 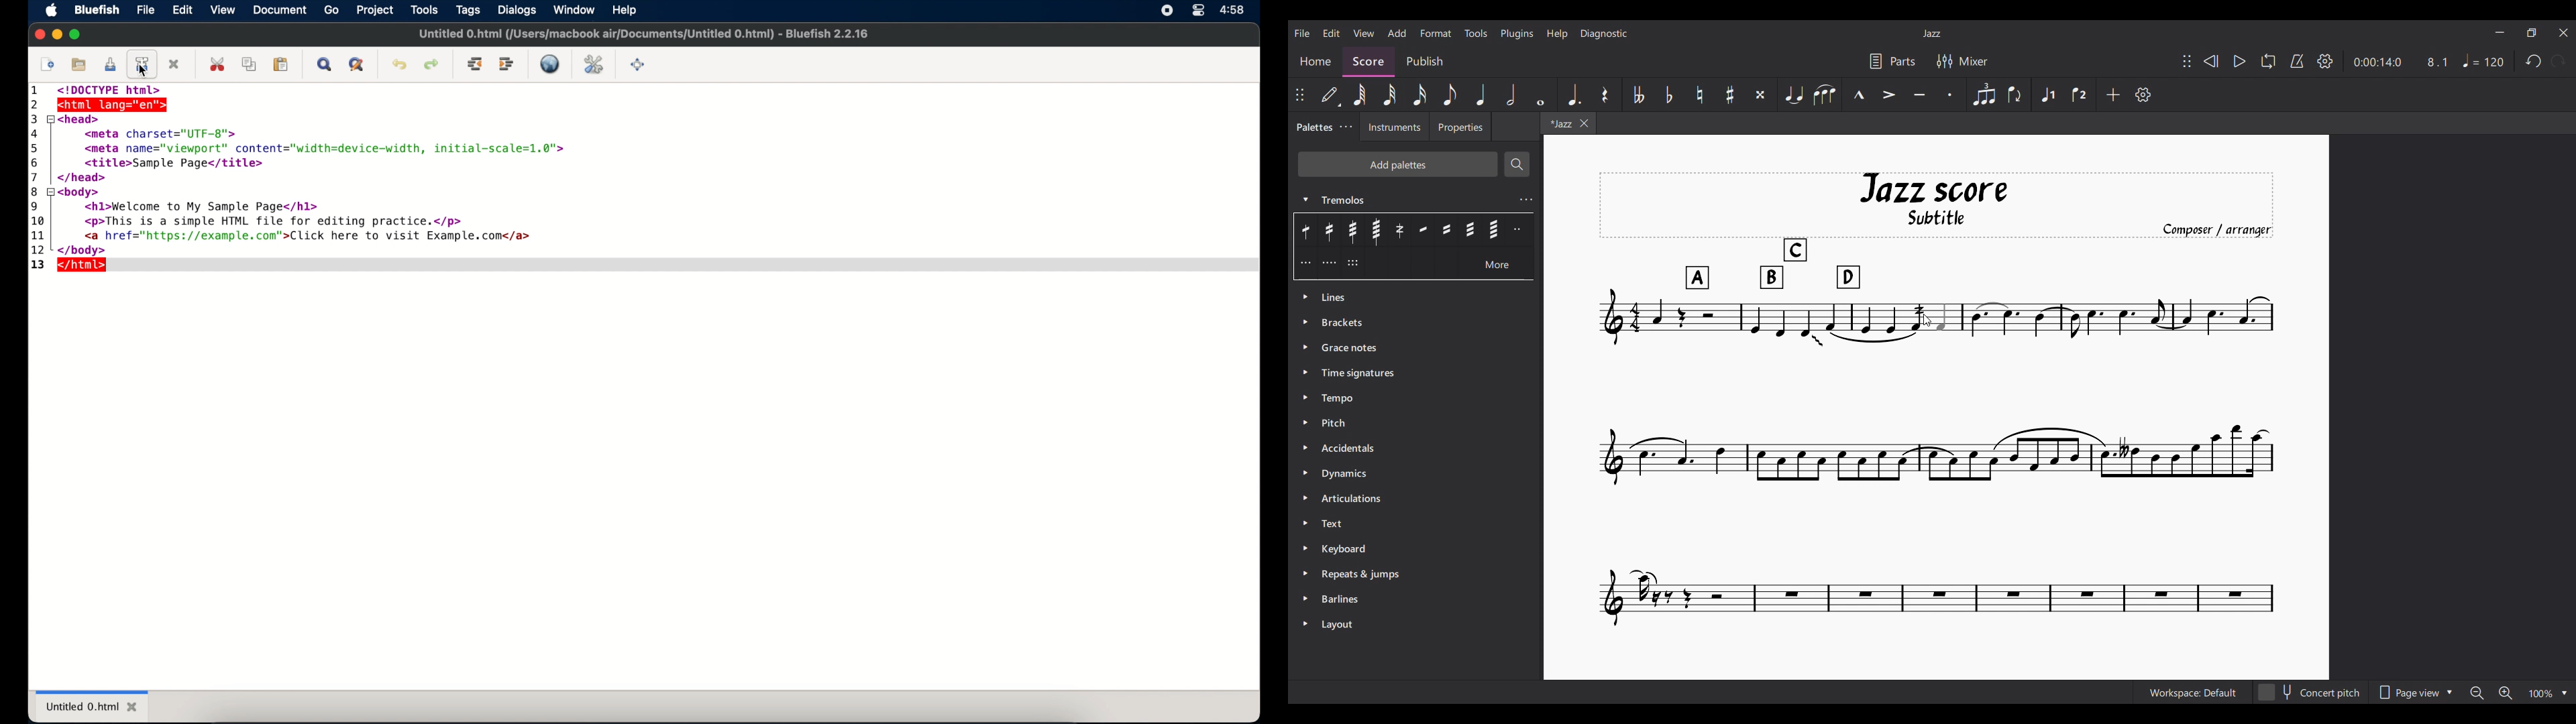 What do you see at coordinates (1730, 95) in the screenshot?
I see `Toggle sharp` at bounding box center [1730, 95].